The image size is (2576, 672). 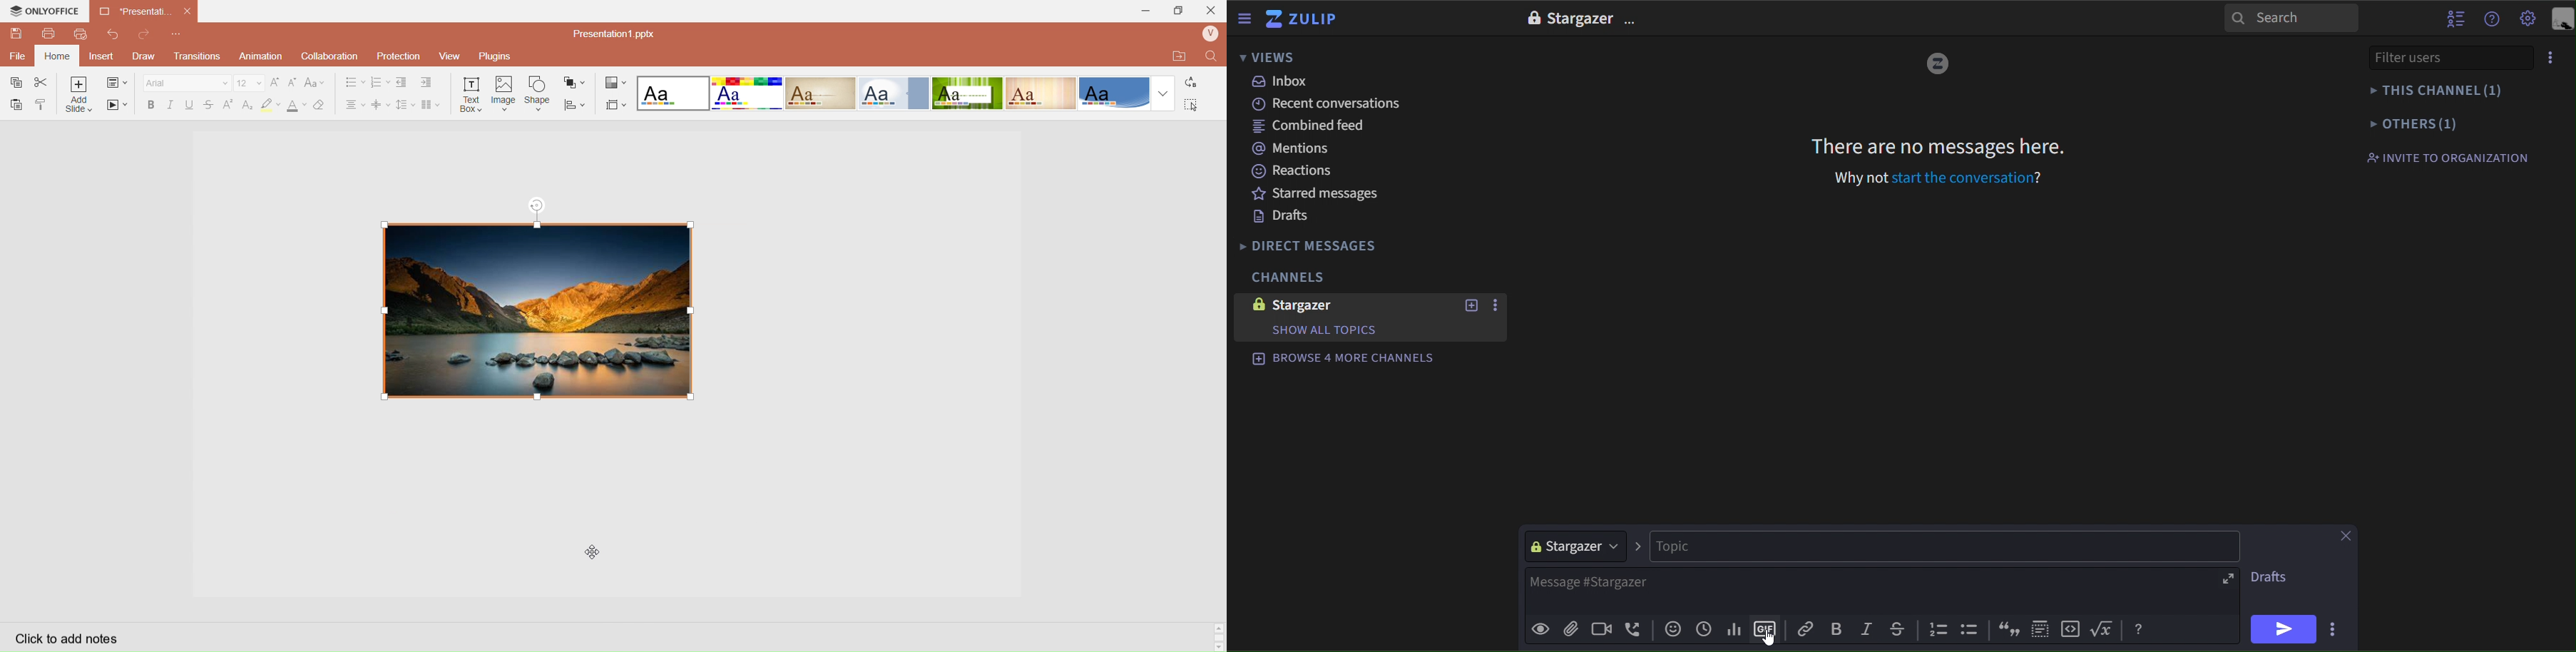 I want to click on Replace, so click(x=1192, y=81).